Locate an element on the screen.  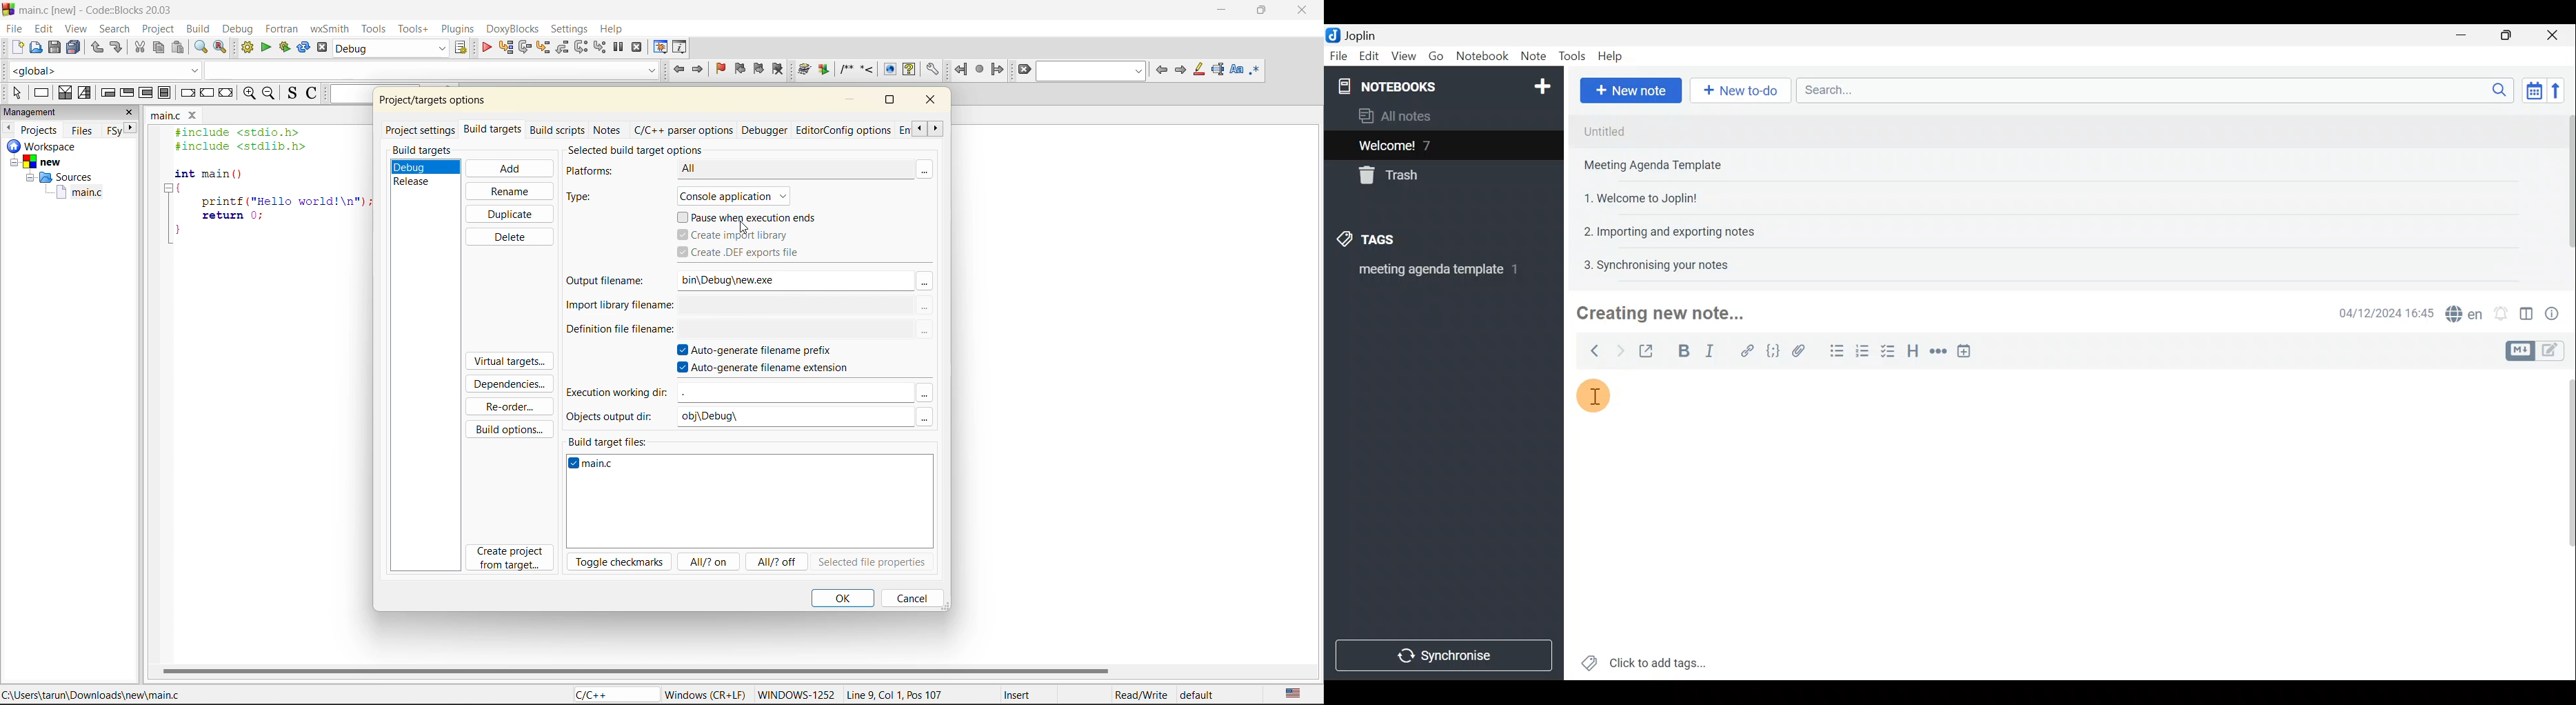
project is located at coordinates (158, 30).